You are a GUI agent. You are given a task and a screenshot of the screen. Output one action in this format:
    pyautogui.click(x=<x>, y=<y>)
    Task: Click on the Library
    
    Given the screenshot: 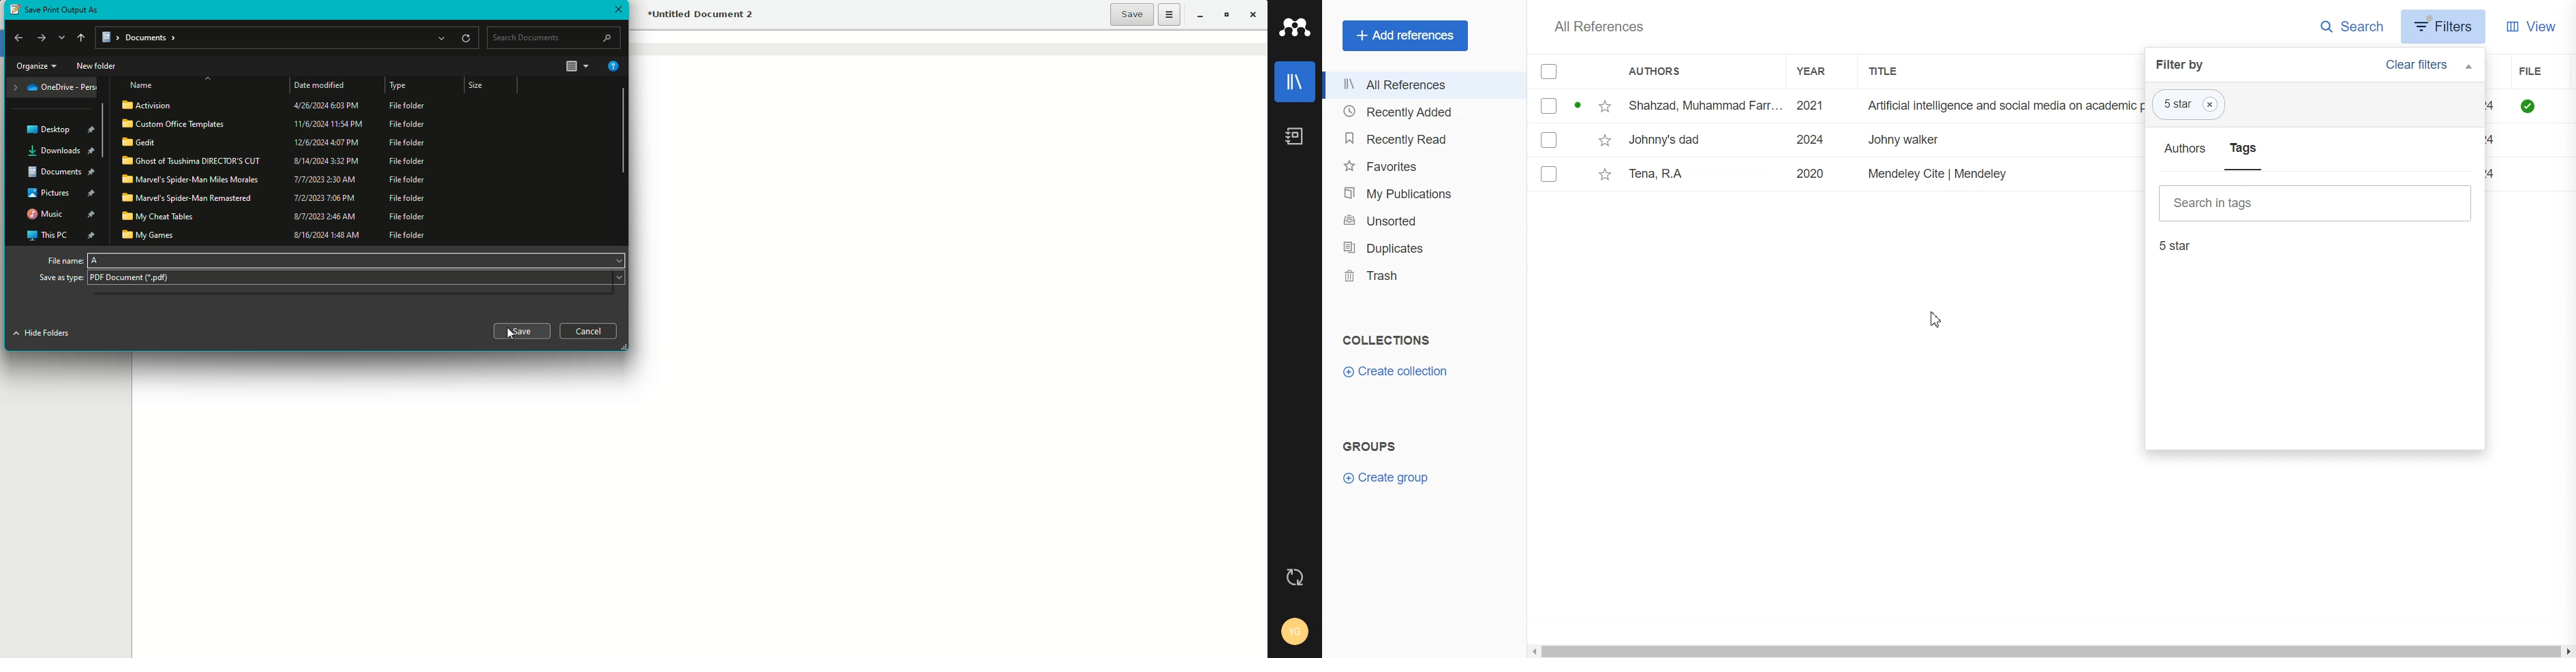 What is the action you would take?
    pyautogui.click(x=1295, y=82)
    